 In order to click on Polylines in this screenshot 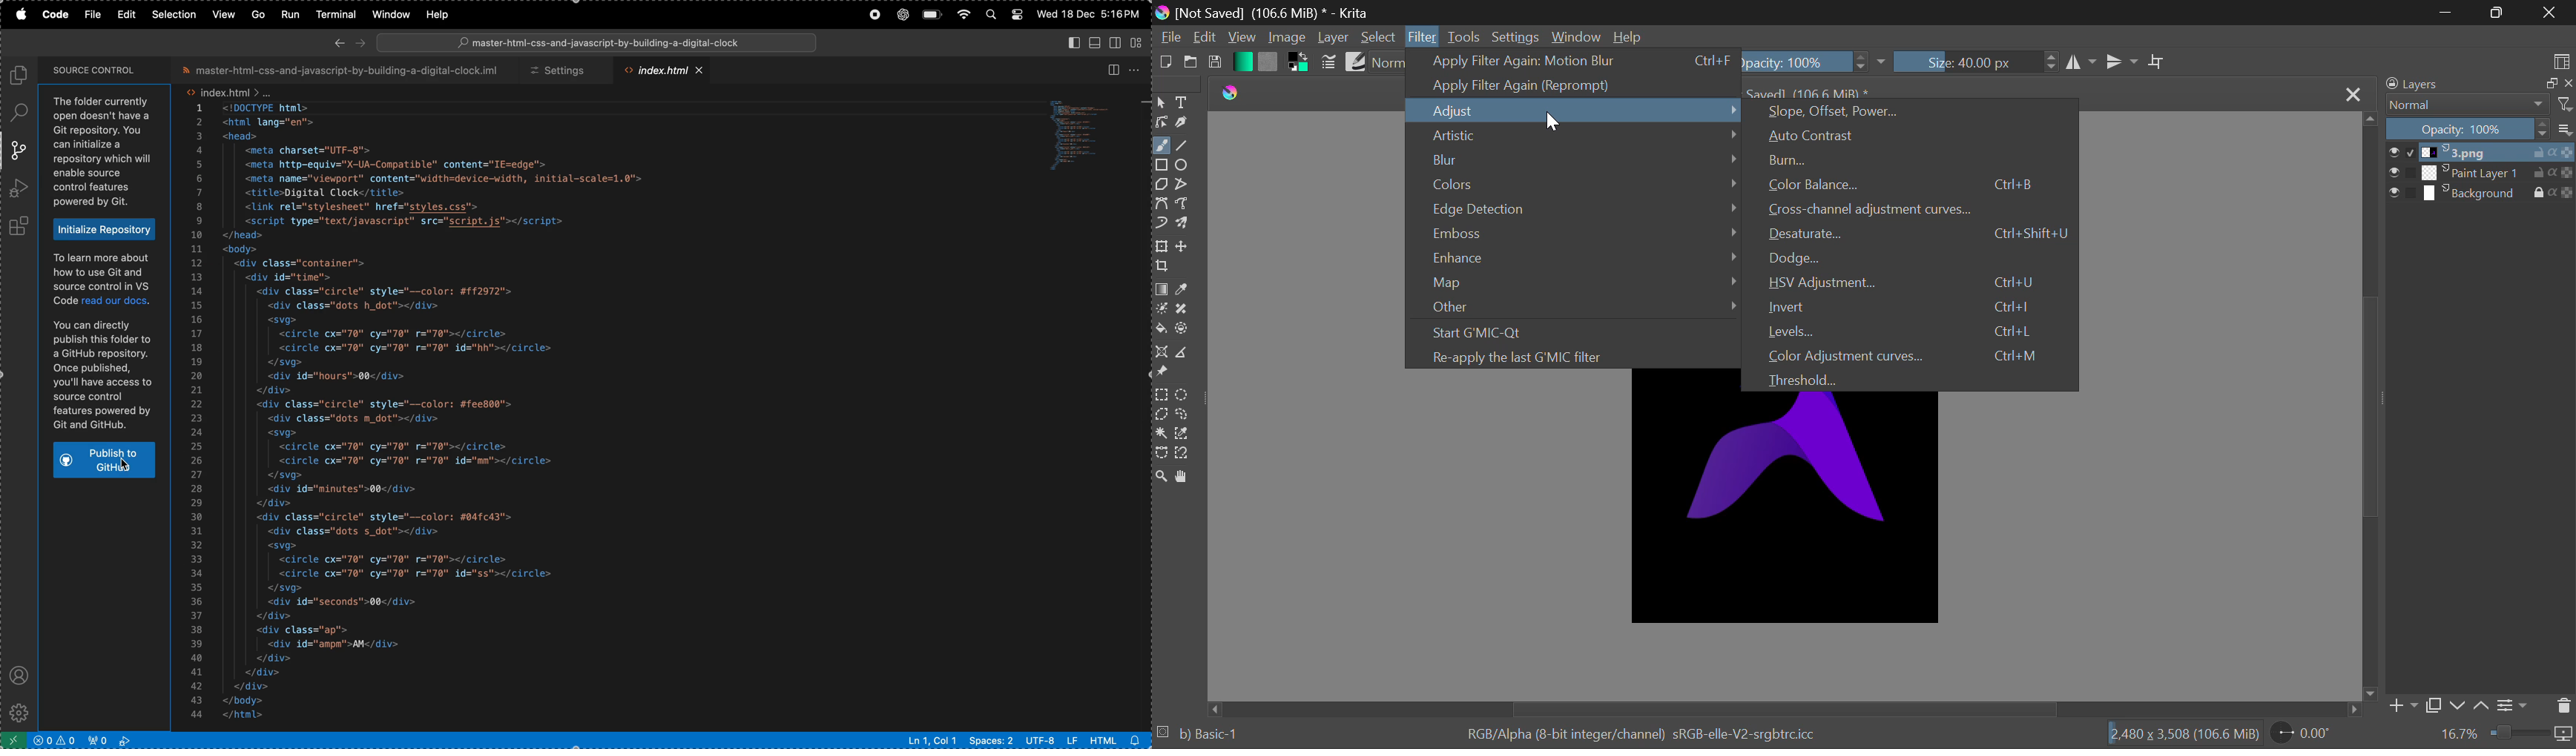, I will do `click(1182, 186)`.